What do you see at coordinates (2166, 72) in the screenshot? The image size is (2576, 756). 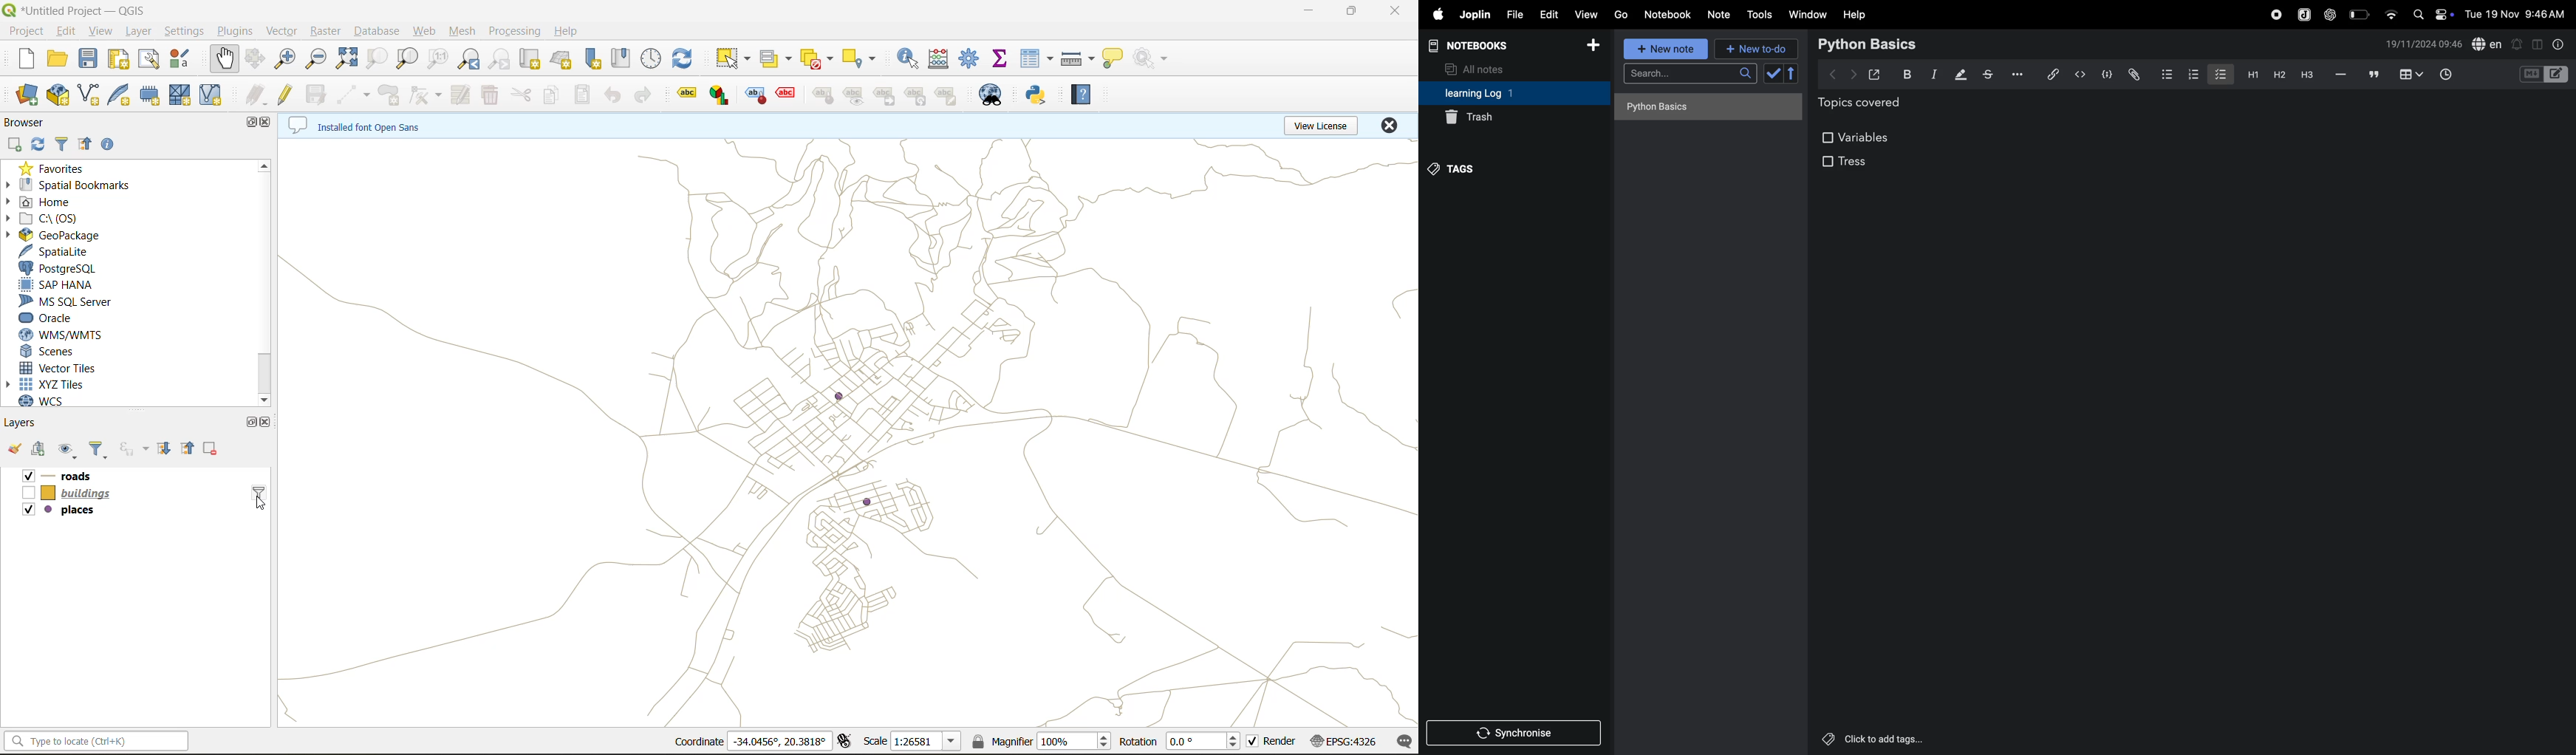 I see `bullet list` at bounding box center [2166, 72].